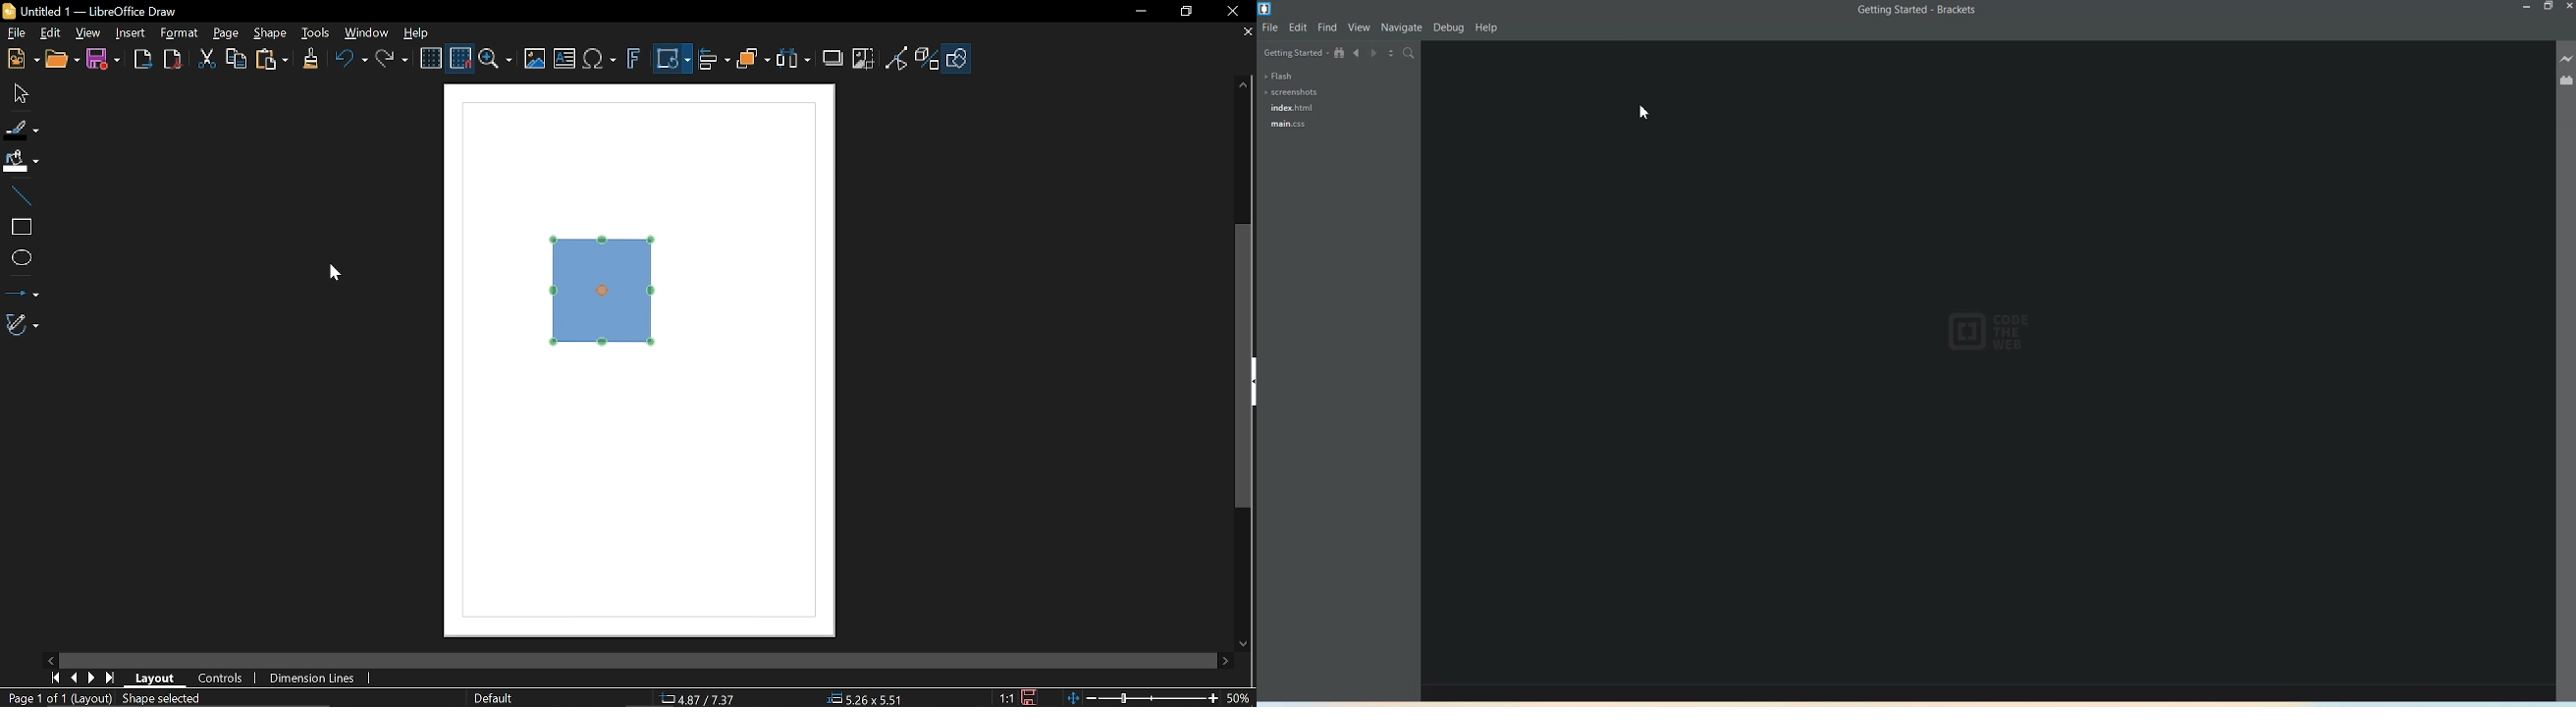  I want to click on Align, so click(714, 59).